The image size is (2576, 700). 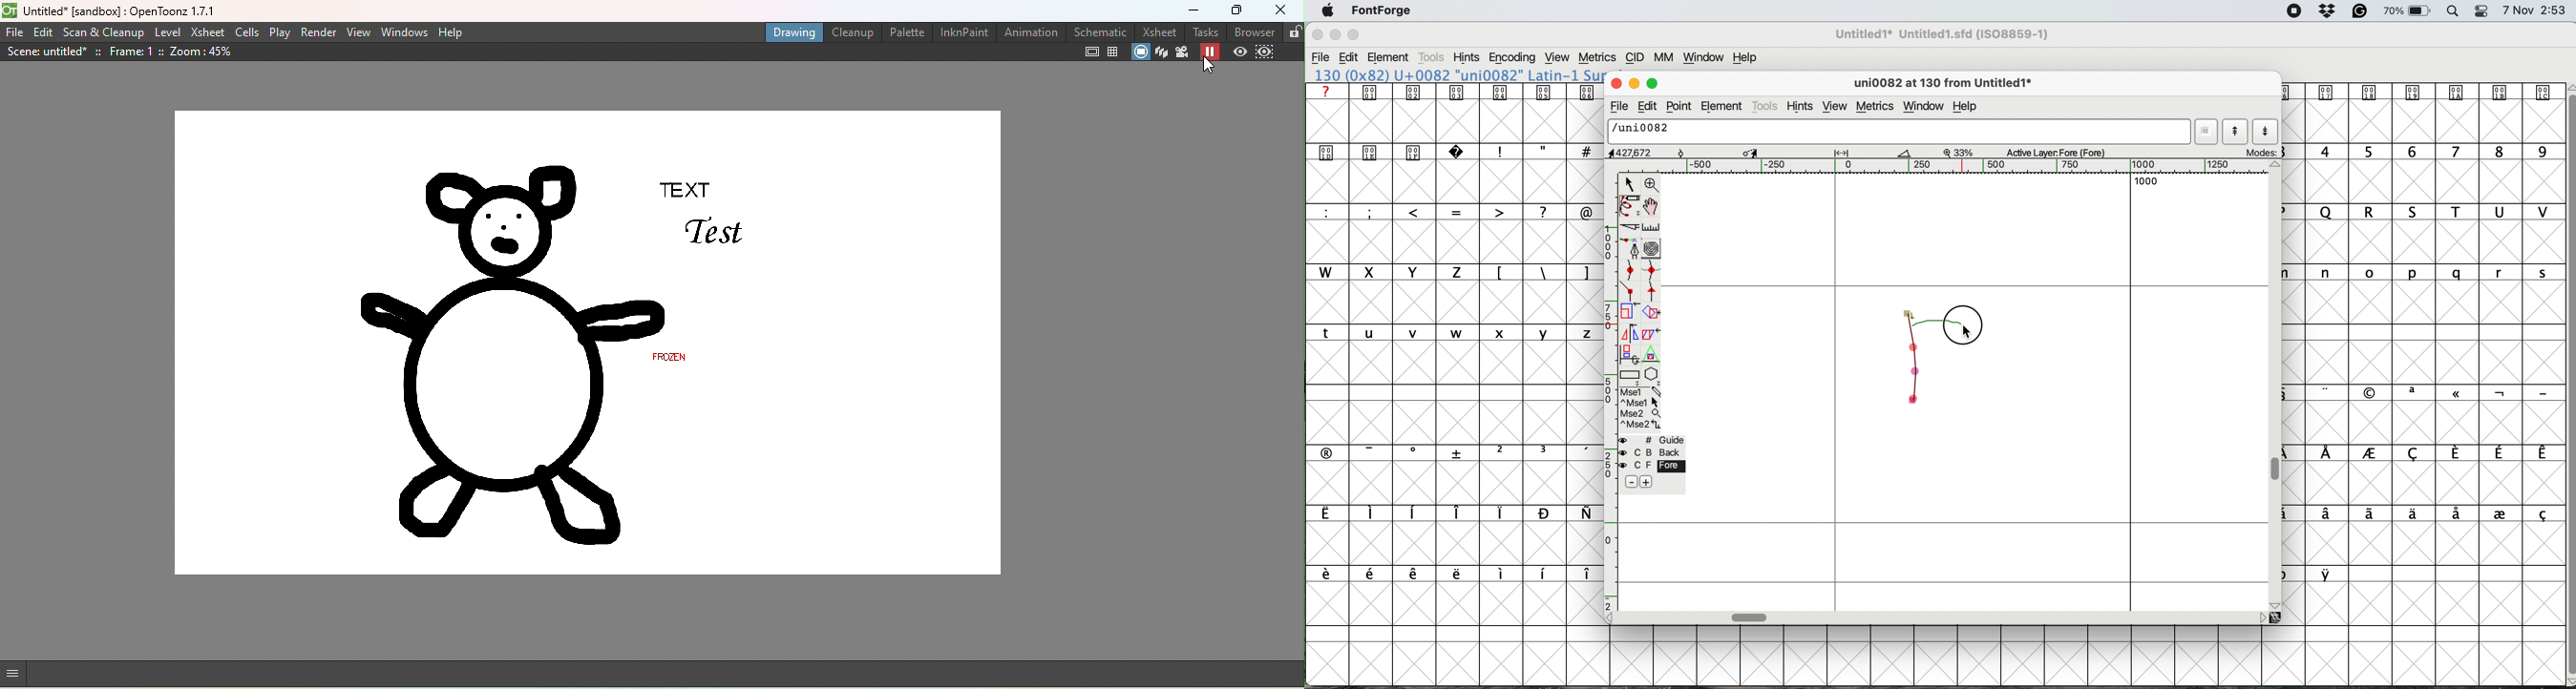 I want to click on zoom in, so click(x=1653, y=184).